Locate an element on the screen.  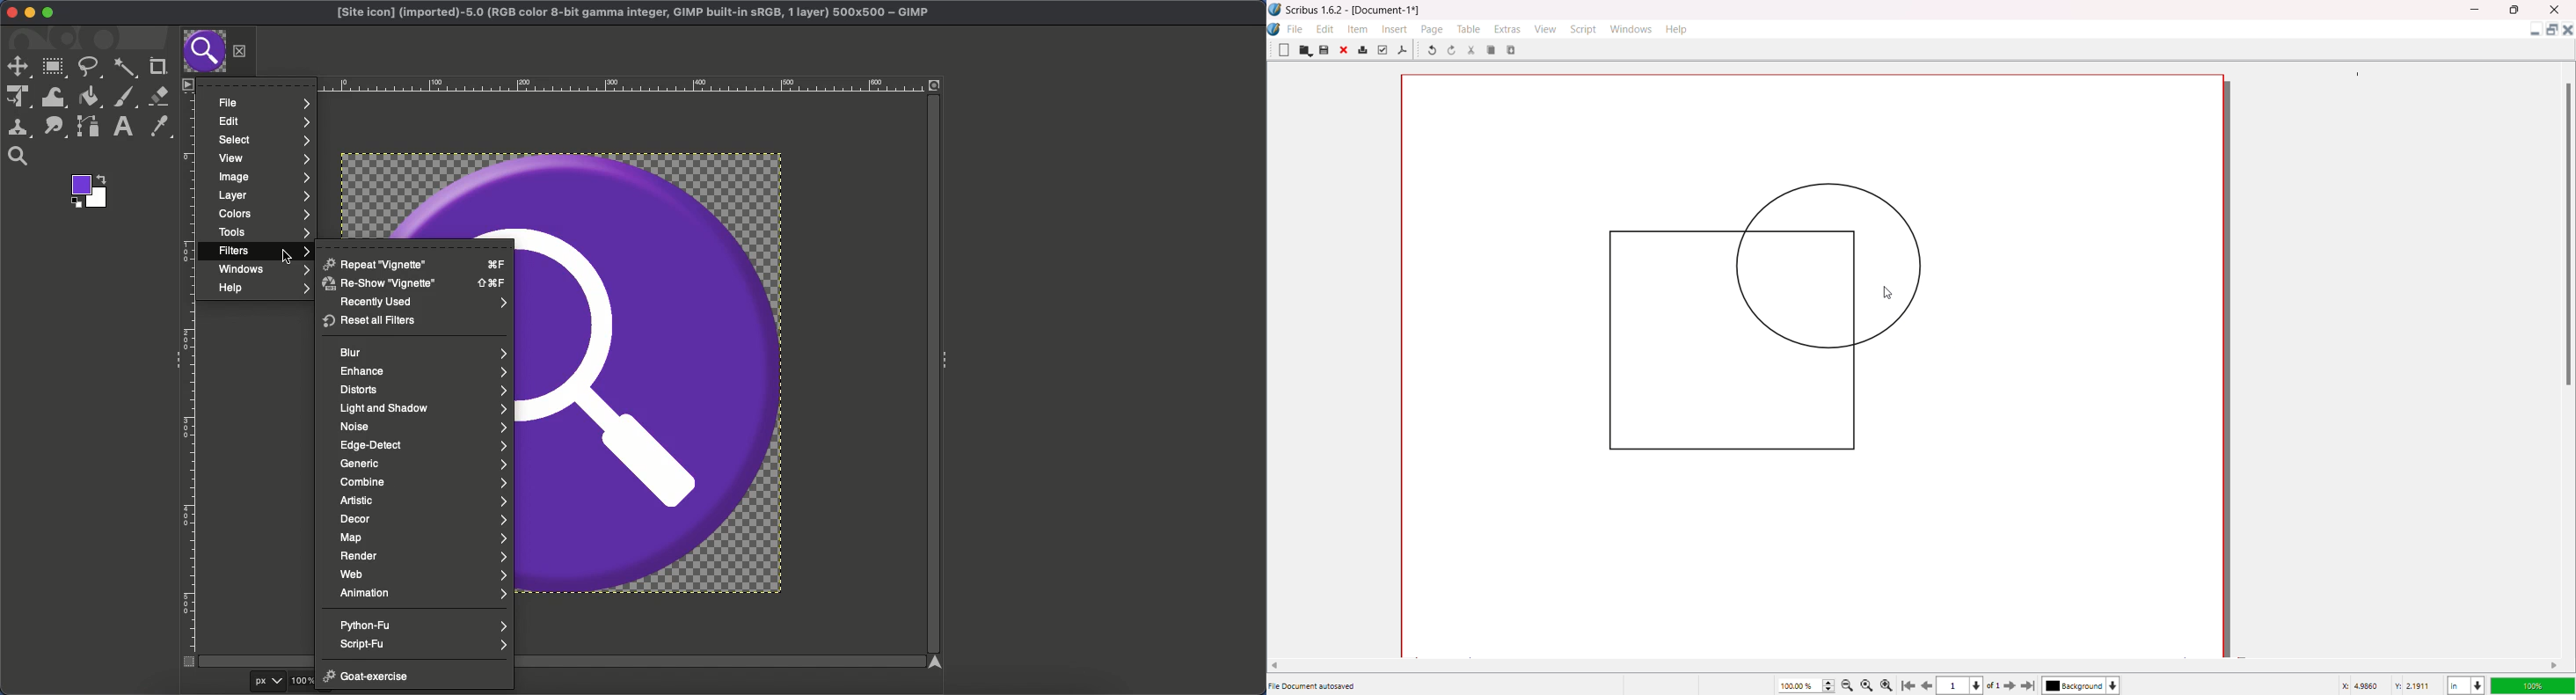
Enhance is located at coordinates (420, 372).